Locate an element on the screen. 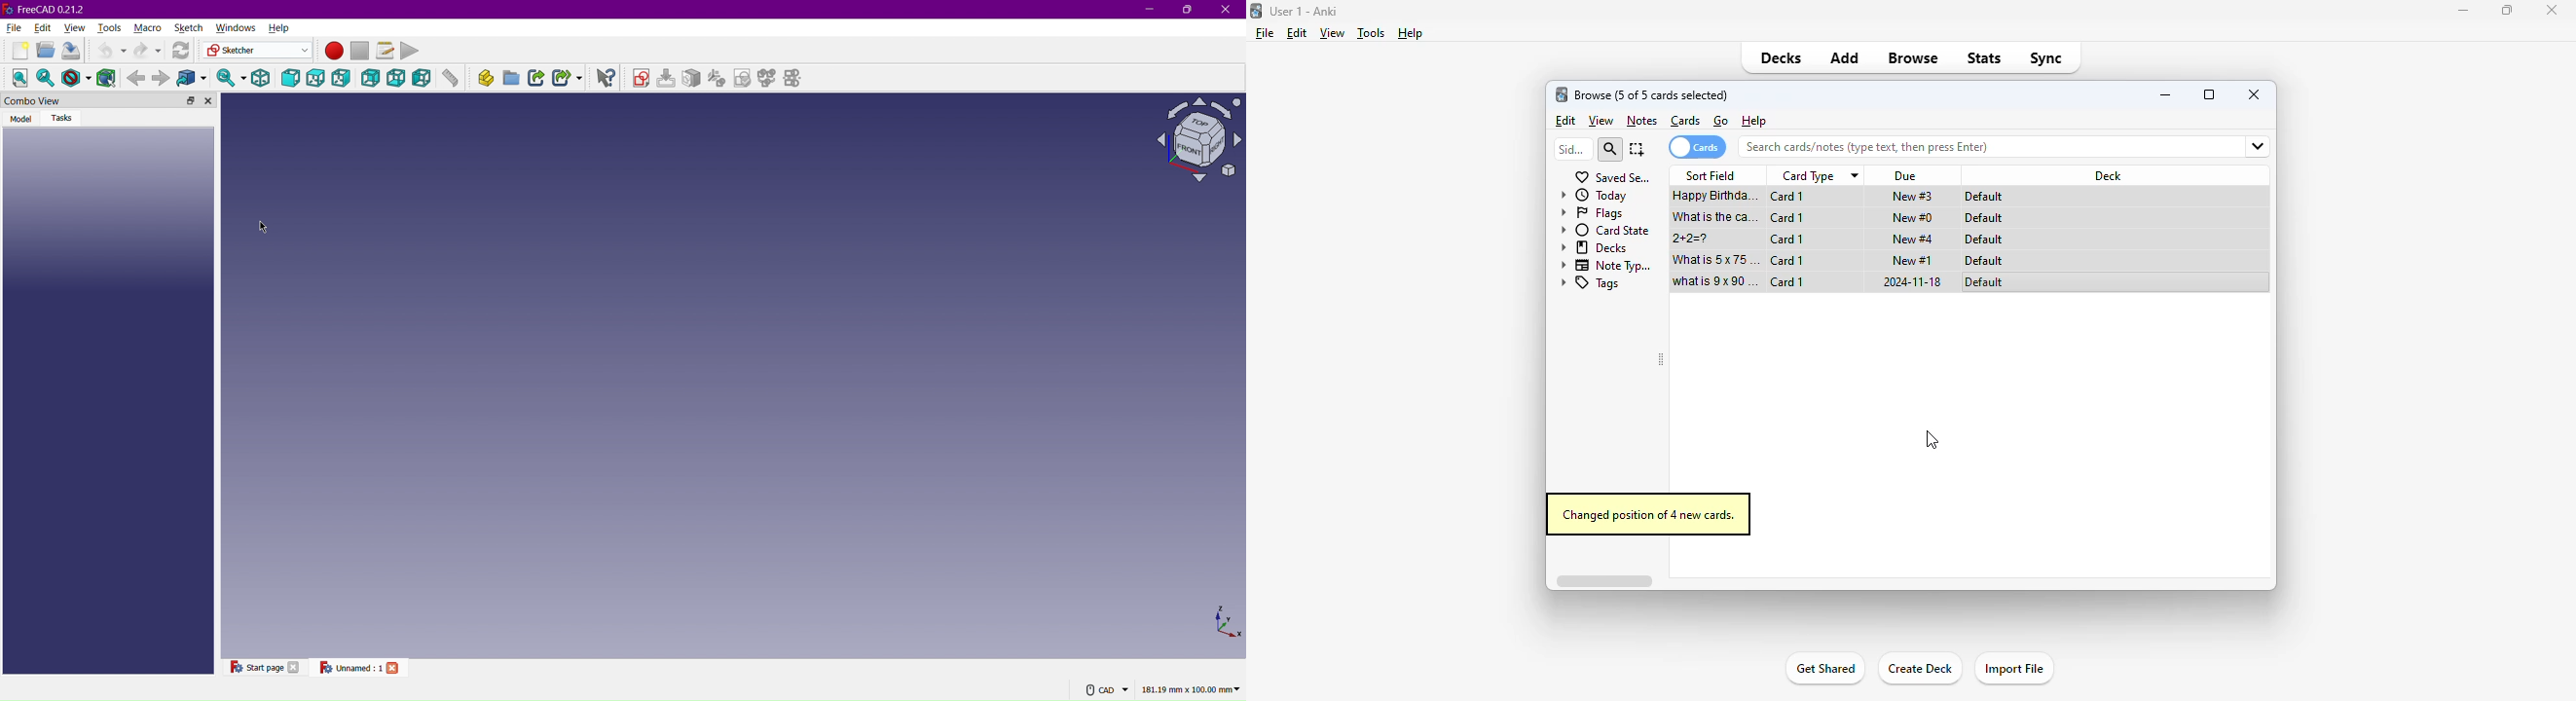 This screenshot has width=2576, height=728. what is 5x75=? is located at coordinates (1716, 259).